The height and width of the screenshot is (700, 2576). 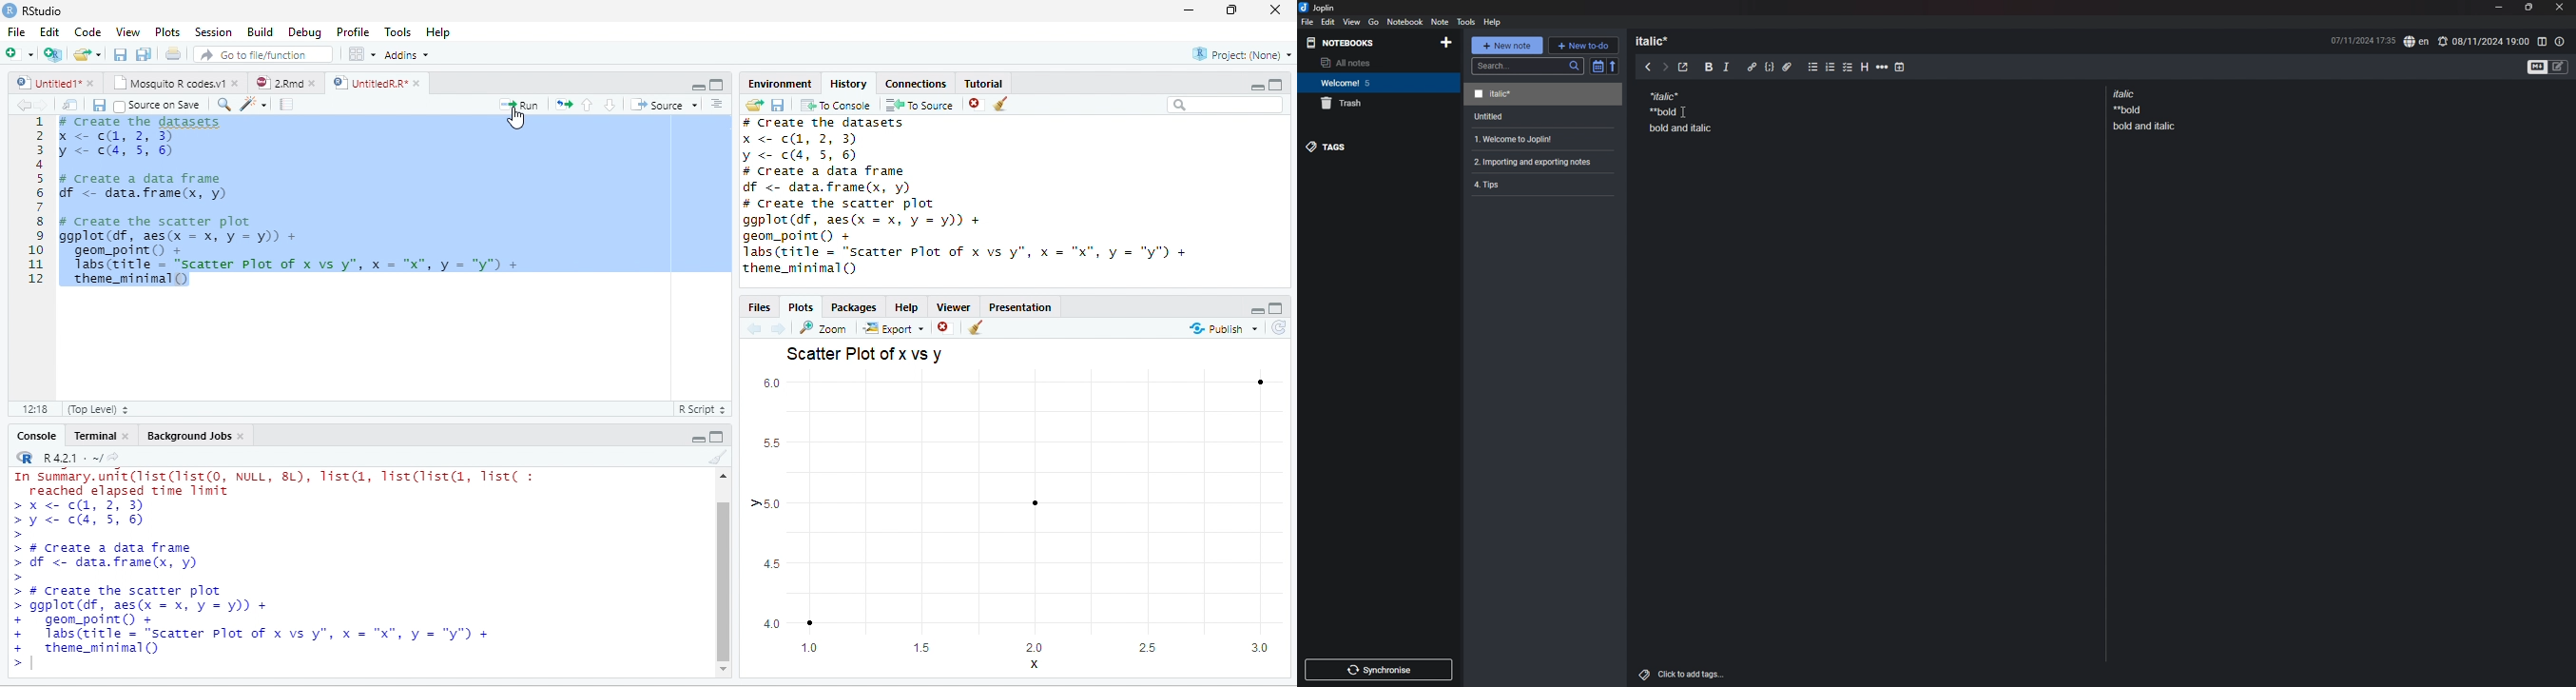 What do you see at coordinates (852, 306) in the screenshot?
I see `Packages` at bounding box center [852, 306].